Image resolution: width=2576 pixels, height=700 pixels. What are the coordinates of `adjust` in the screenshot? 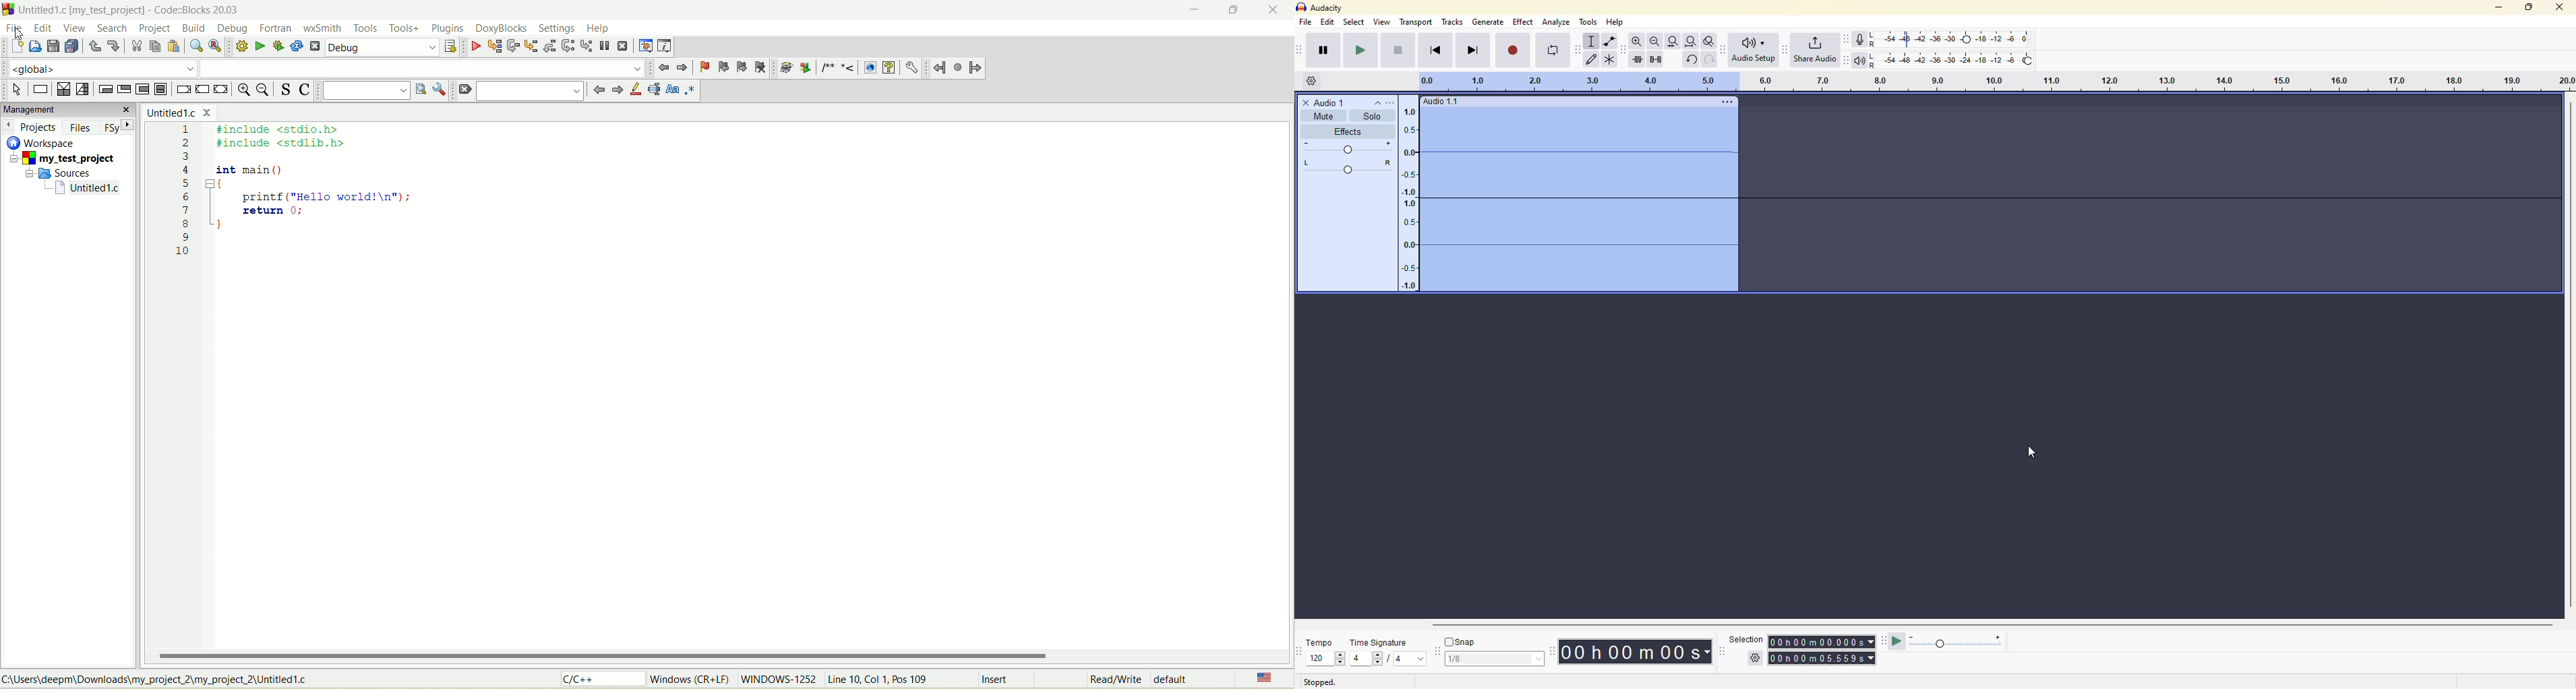 It's located at (1349, 168).